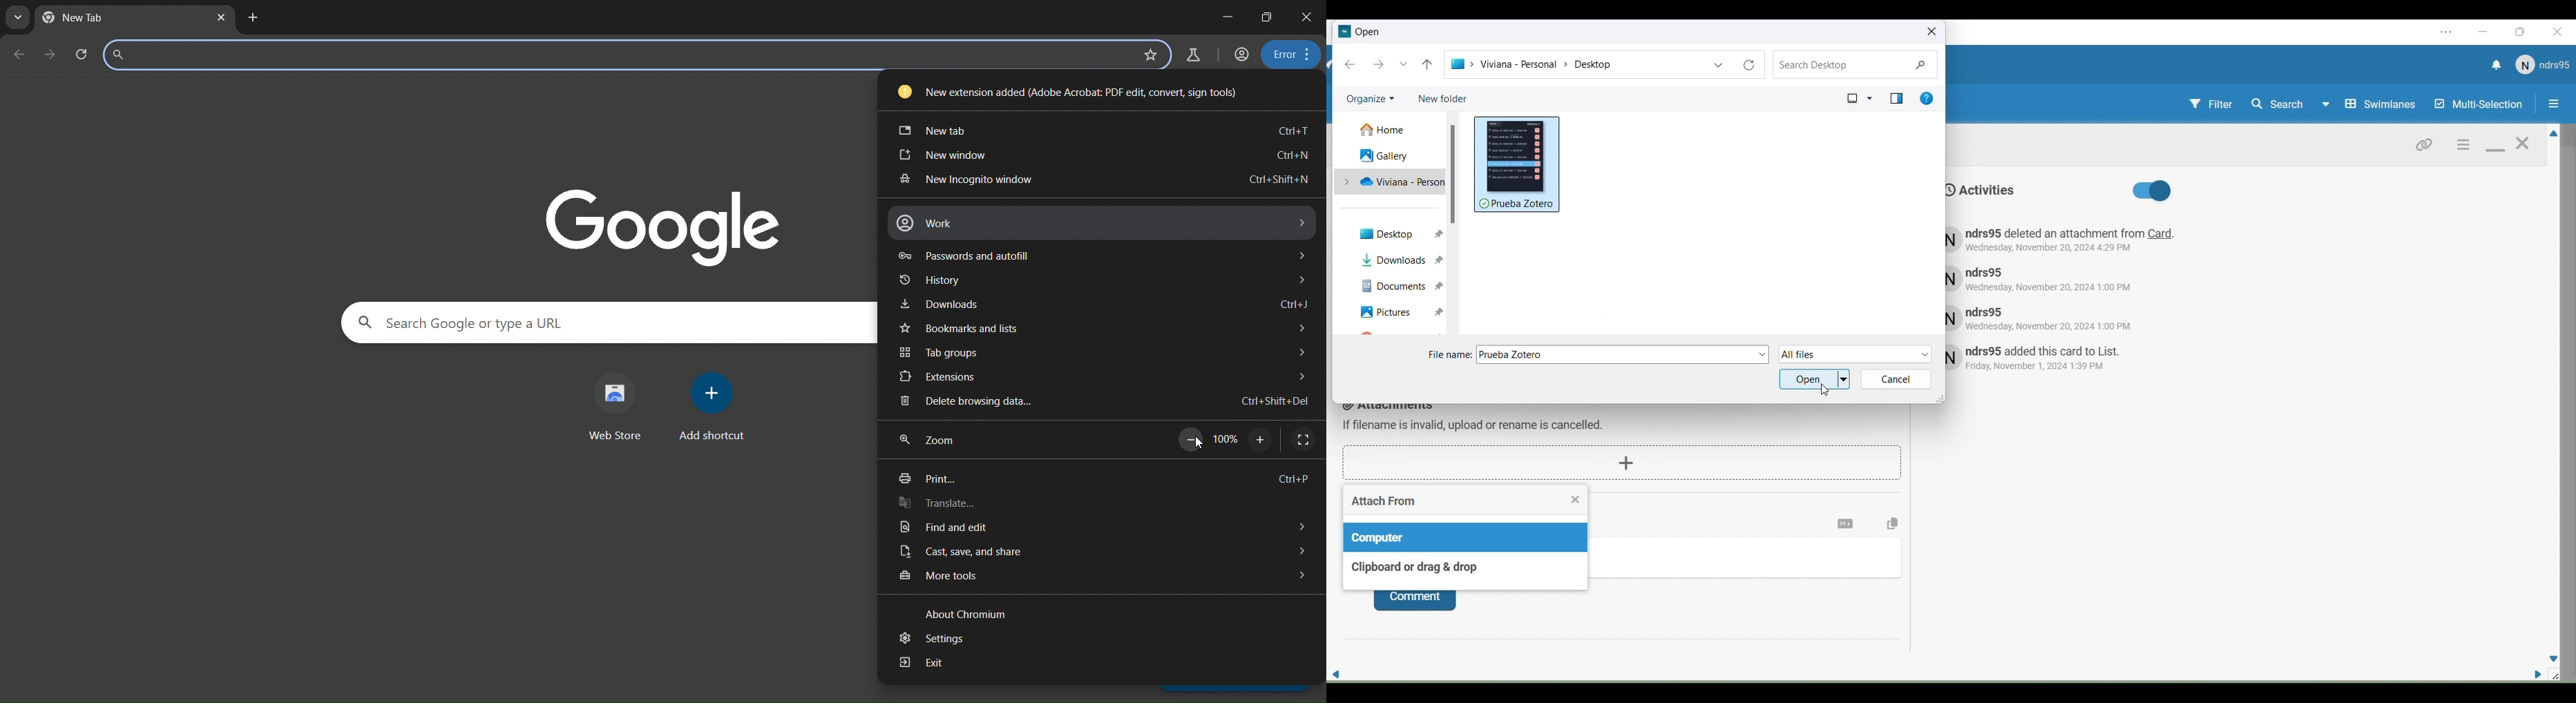 The height and width of the screenshot is (728, 2576). Describe the element at coordinates (2561, 33) in the screenshot. I see `Close` at that location.